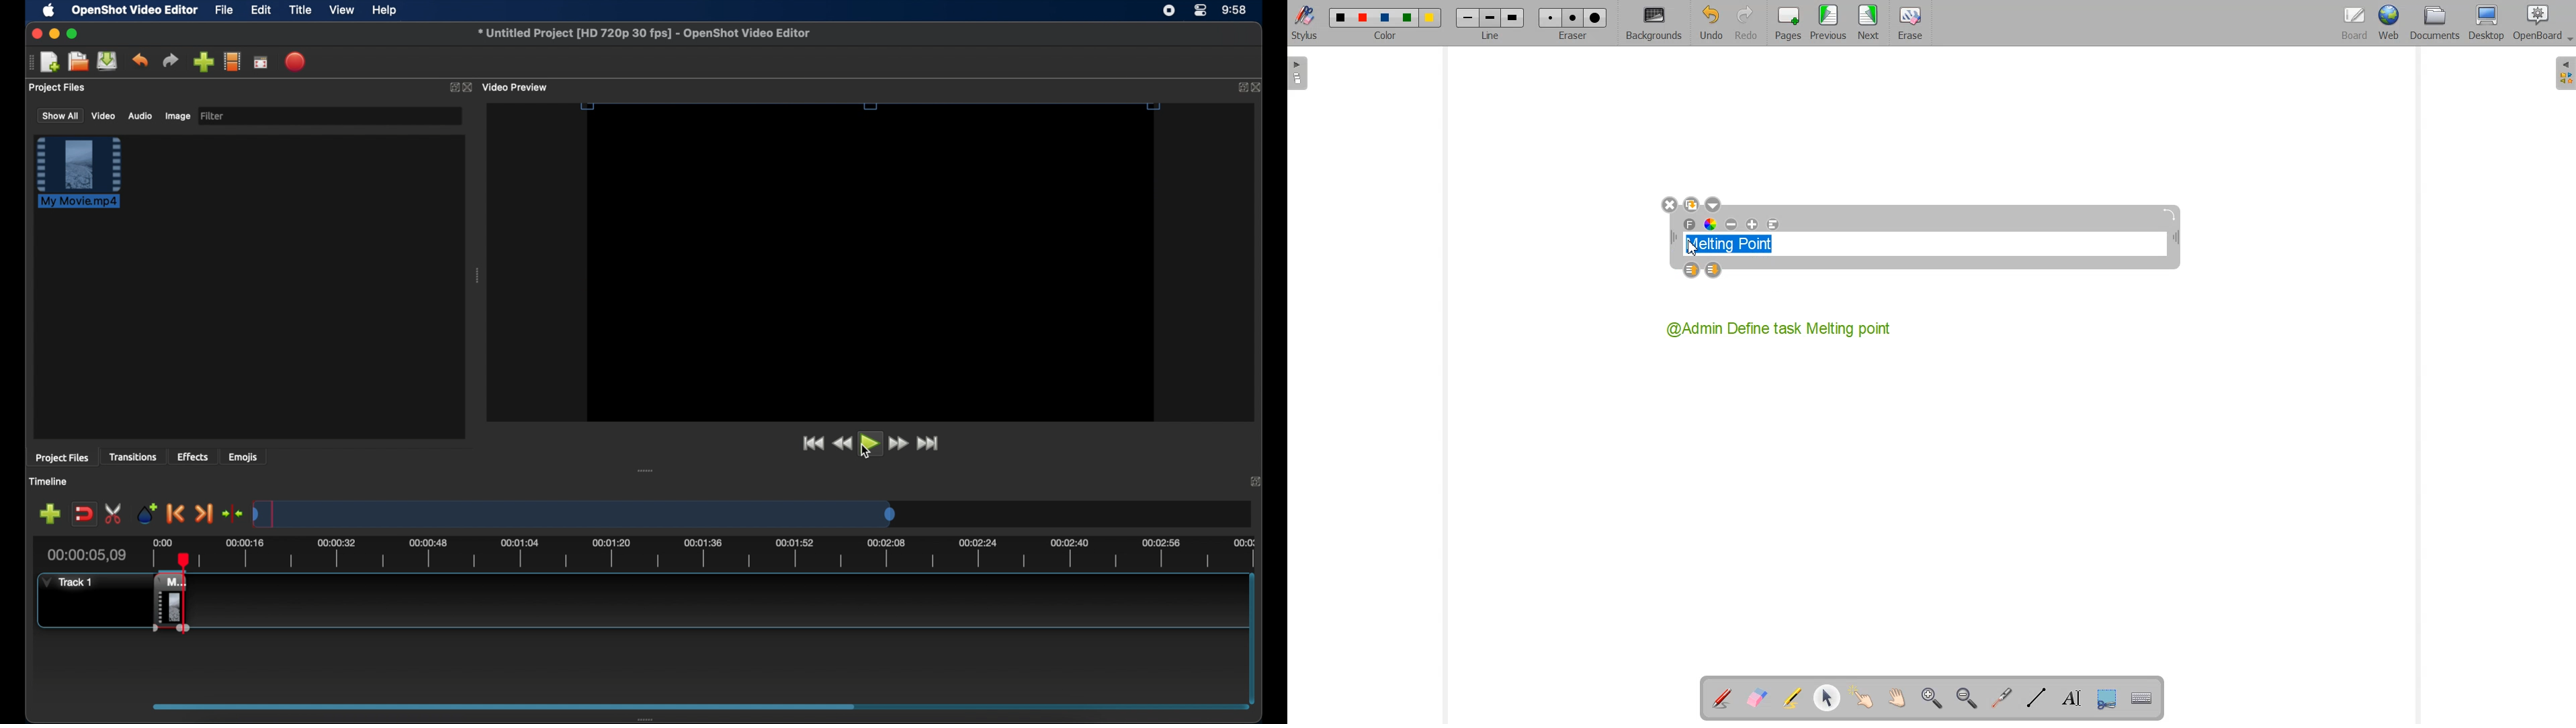 This screenshot has height=728, width=2576. What do you see at coordinates (104, 115) in the screenshot?
I see `video` at bounding box center [104, 115].